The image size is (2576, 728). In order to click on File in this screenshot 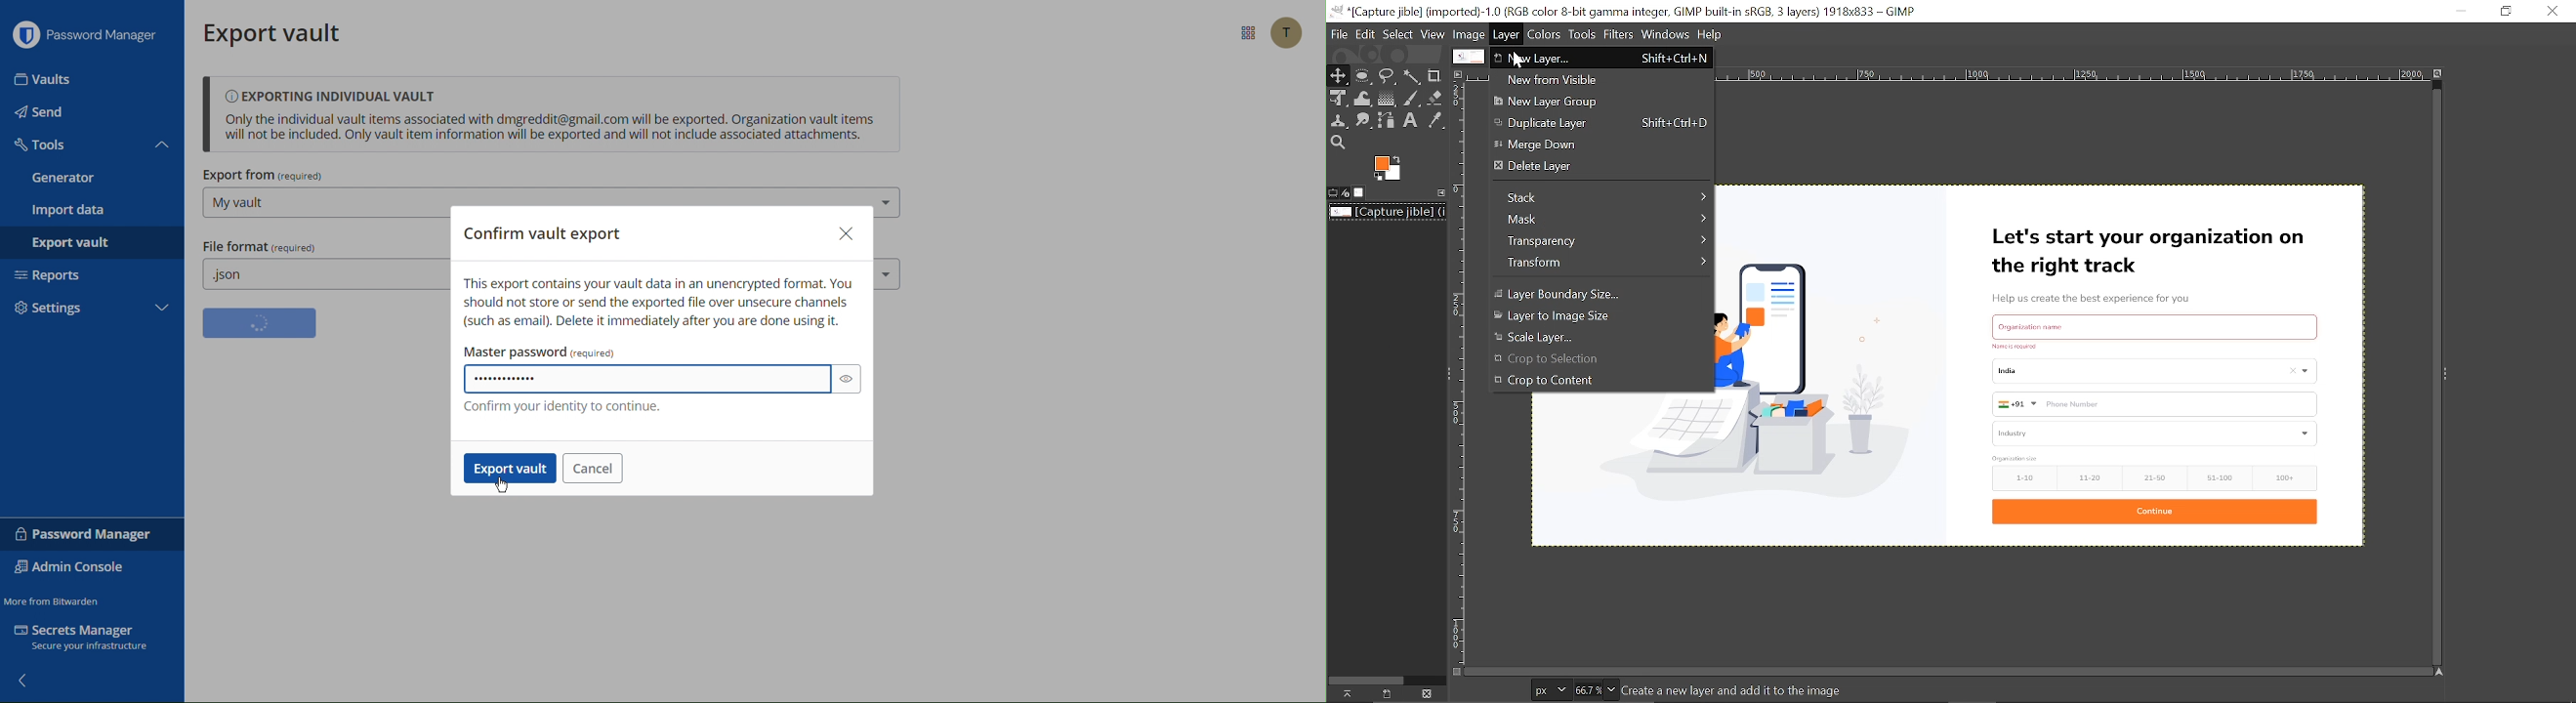, I will do `click(1339, 35)`.